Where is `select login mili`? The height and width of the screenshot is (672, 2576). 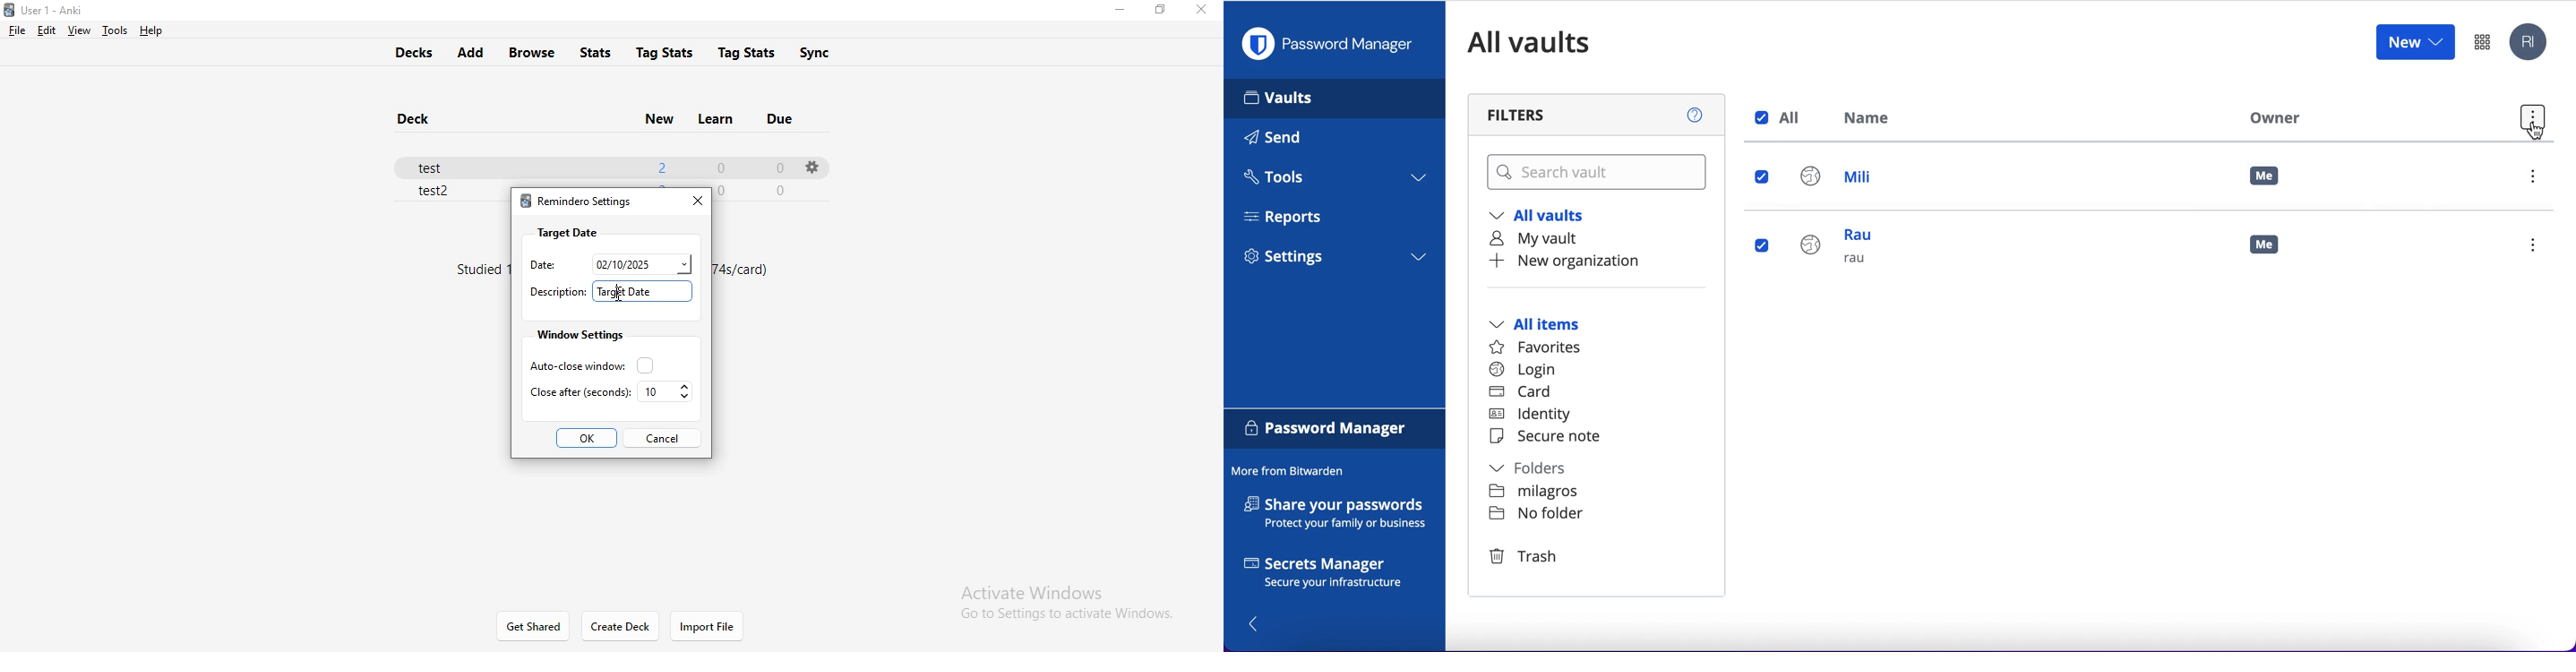 select login mili is located at coordinates (1763, 178).